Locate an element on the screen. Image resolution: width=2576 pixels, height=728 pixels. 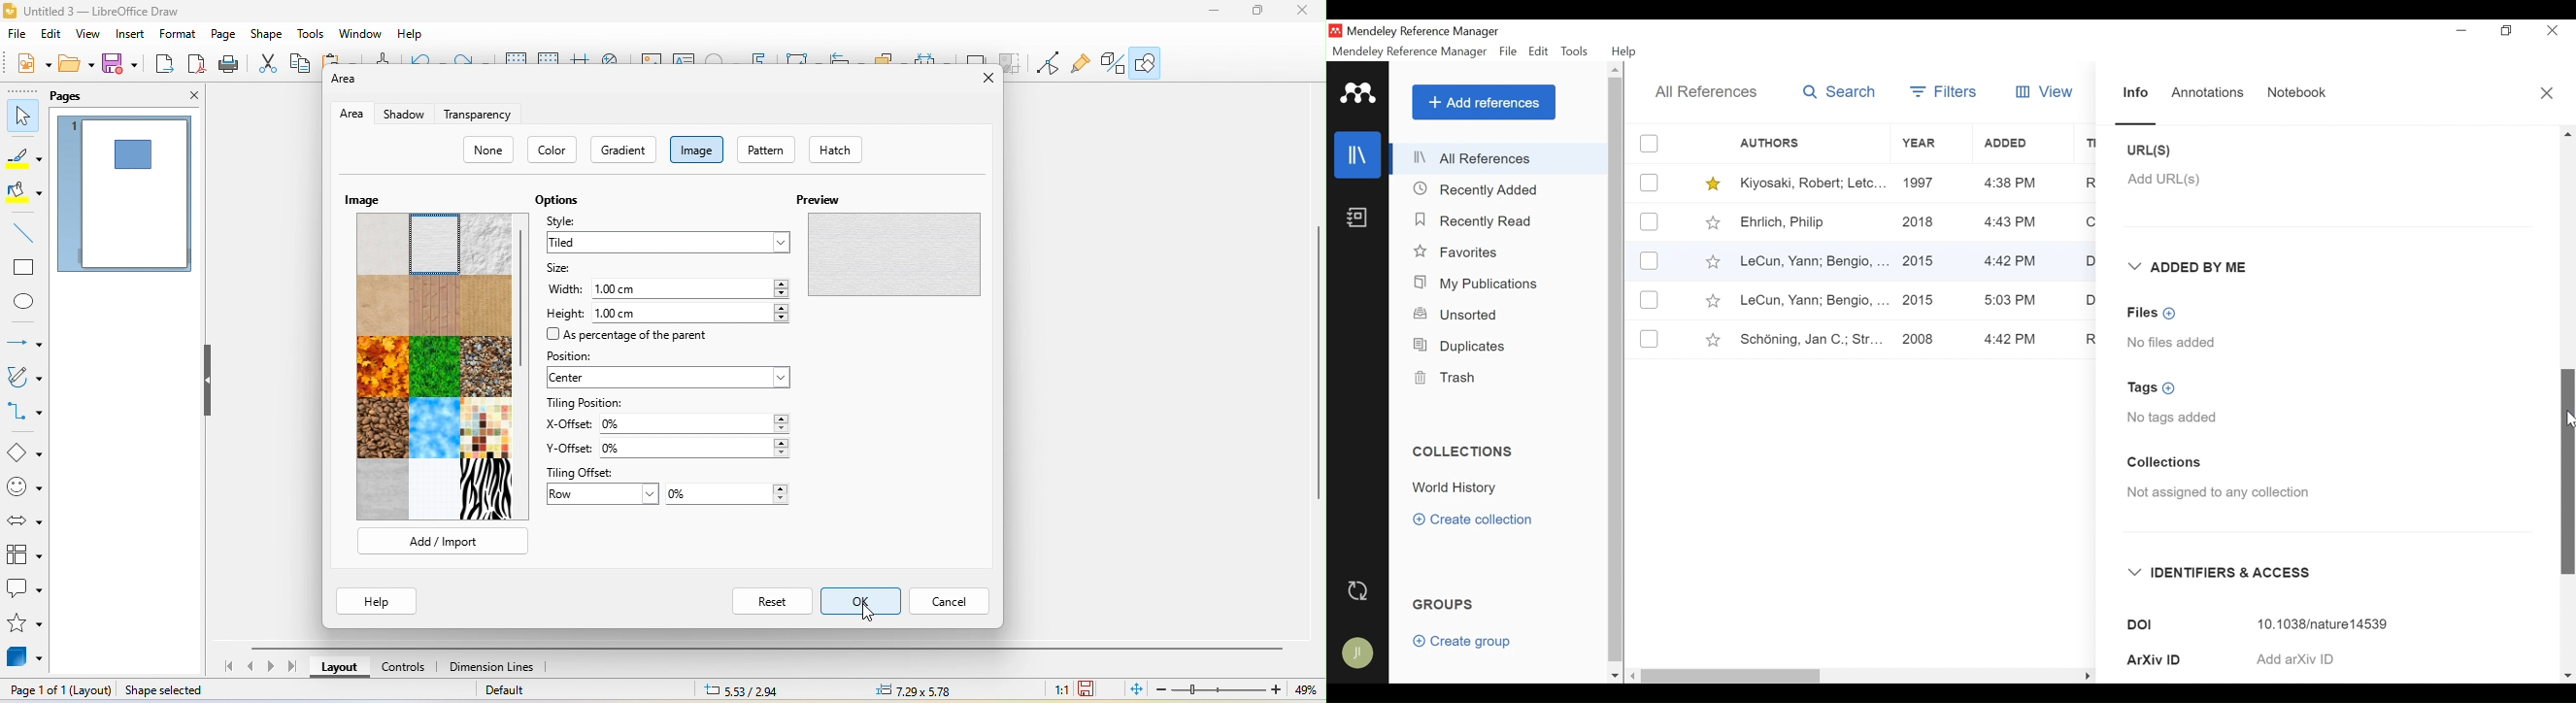
export is located at coordinates (162, 65).